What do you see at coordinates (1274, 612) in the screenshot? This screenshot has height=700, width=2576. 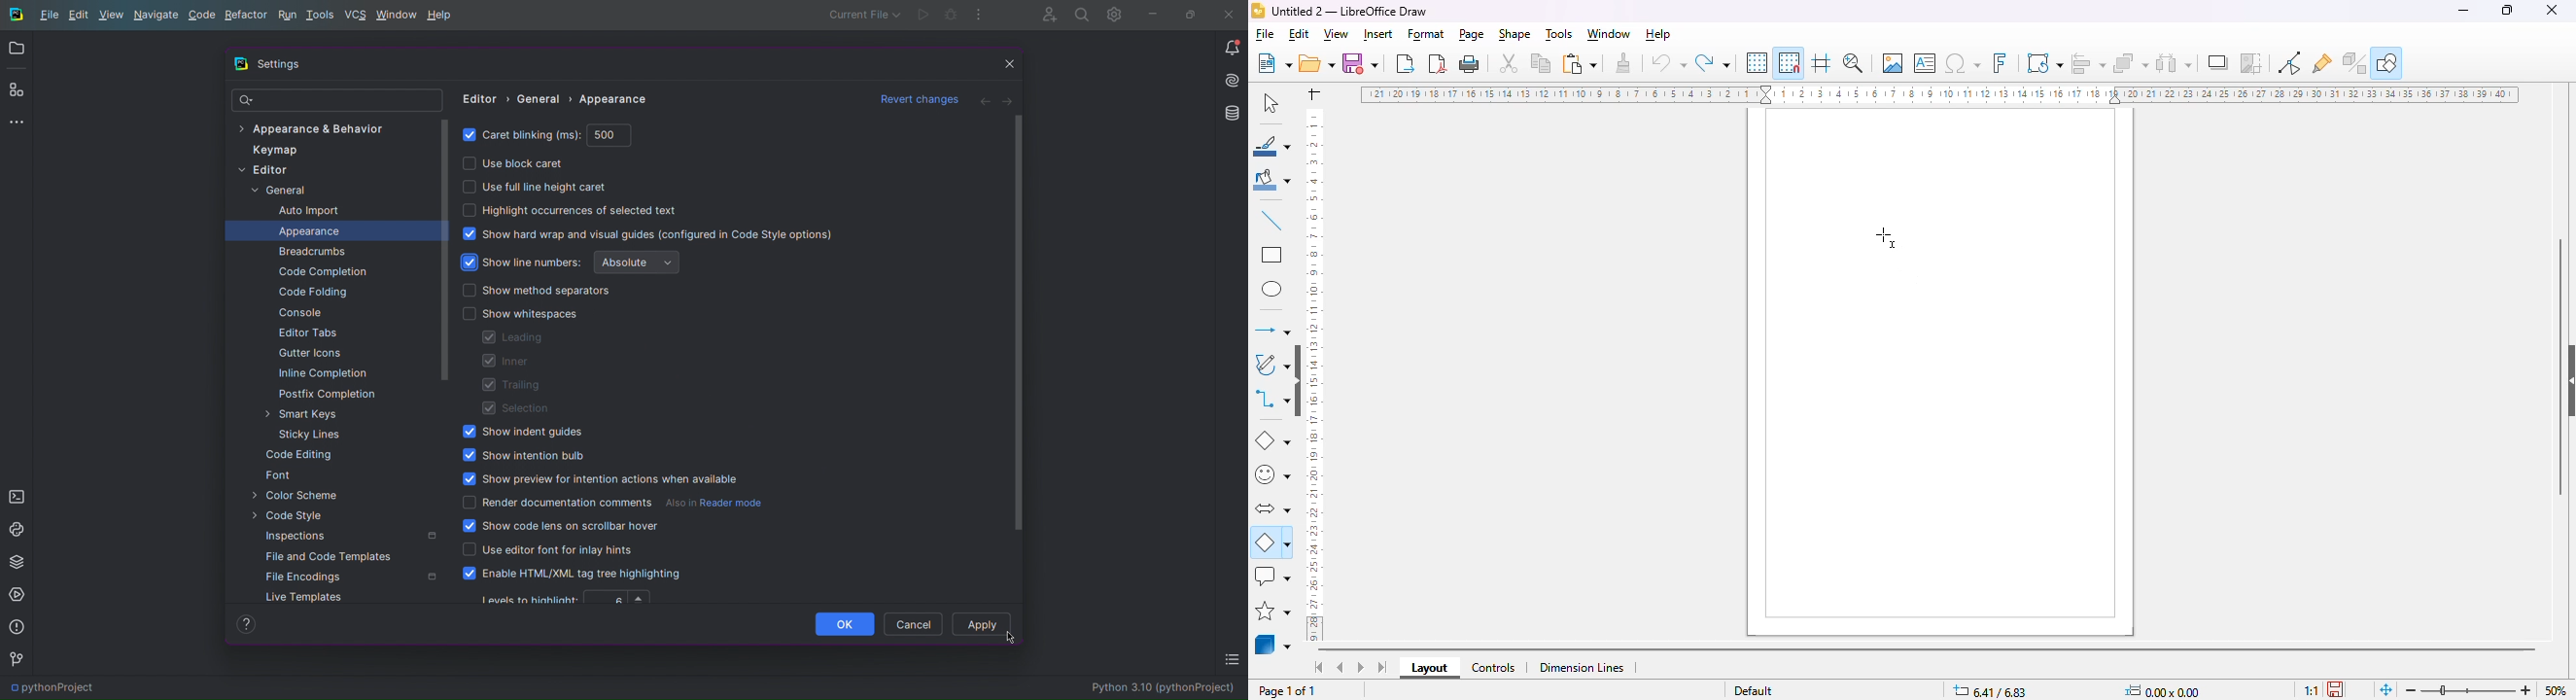 I see `stars and banners` at bounding box center [1274, 612].